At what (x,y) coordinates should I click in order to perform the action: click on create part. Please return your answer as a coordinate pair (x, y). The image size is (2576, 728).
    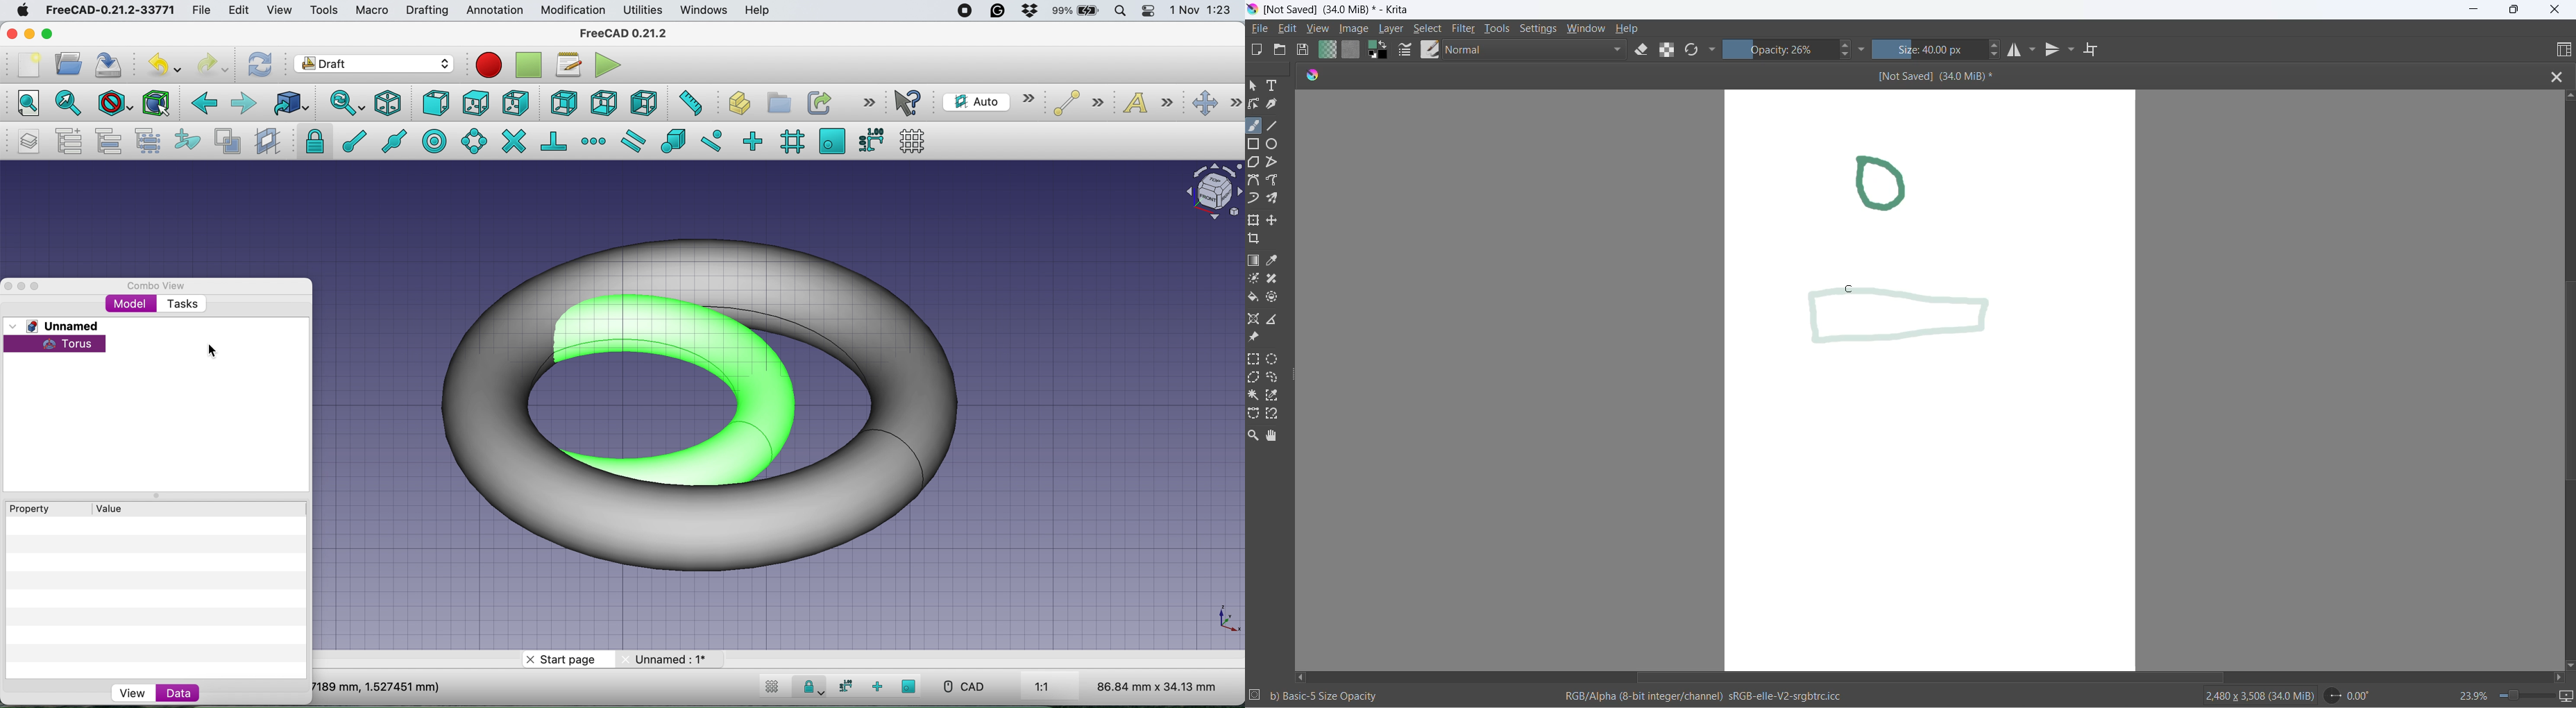
    Looking at the image, I should click on (735, 104).